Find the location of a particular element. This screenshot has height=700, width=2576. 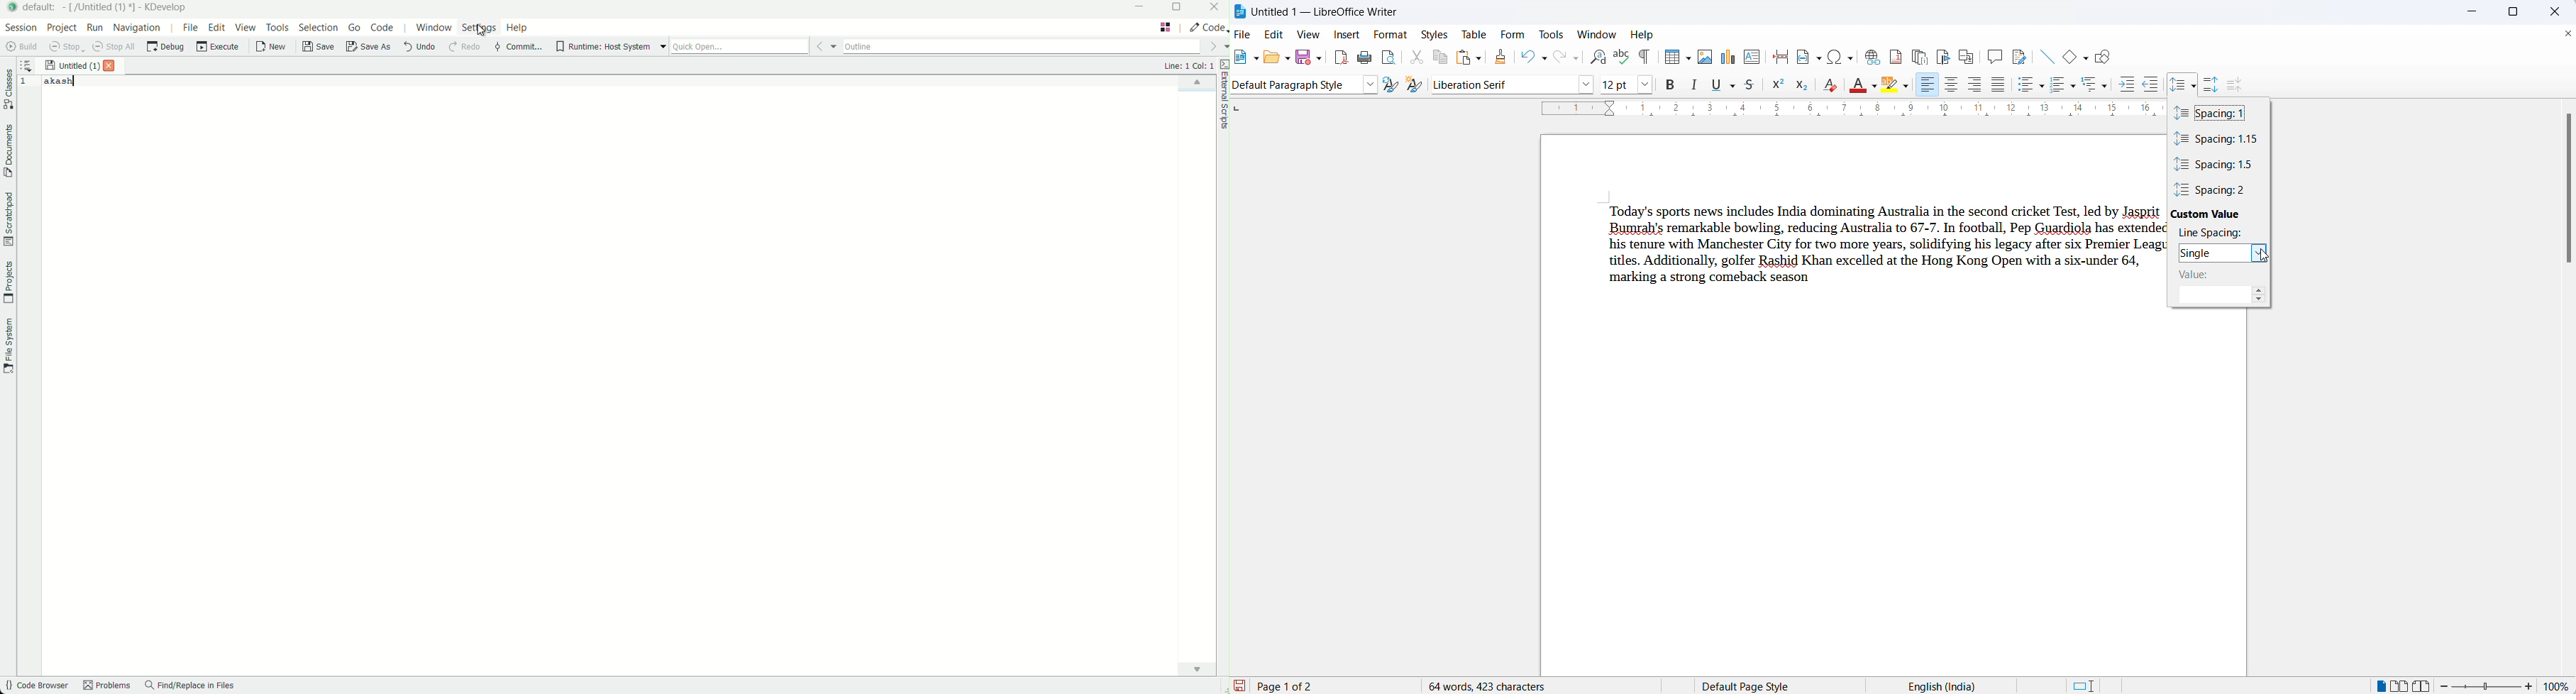

new style from selections is located at coordinates (1415, 84).